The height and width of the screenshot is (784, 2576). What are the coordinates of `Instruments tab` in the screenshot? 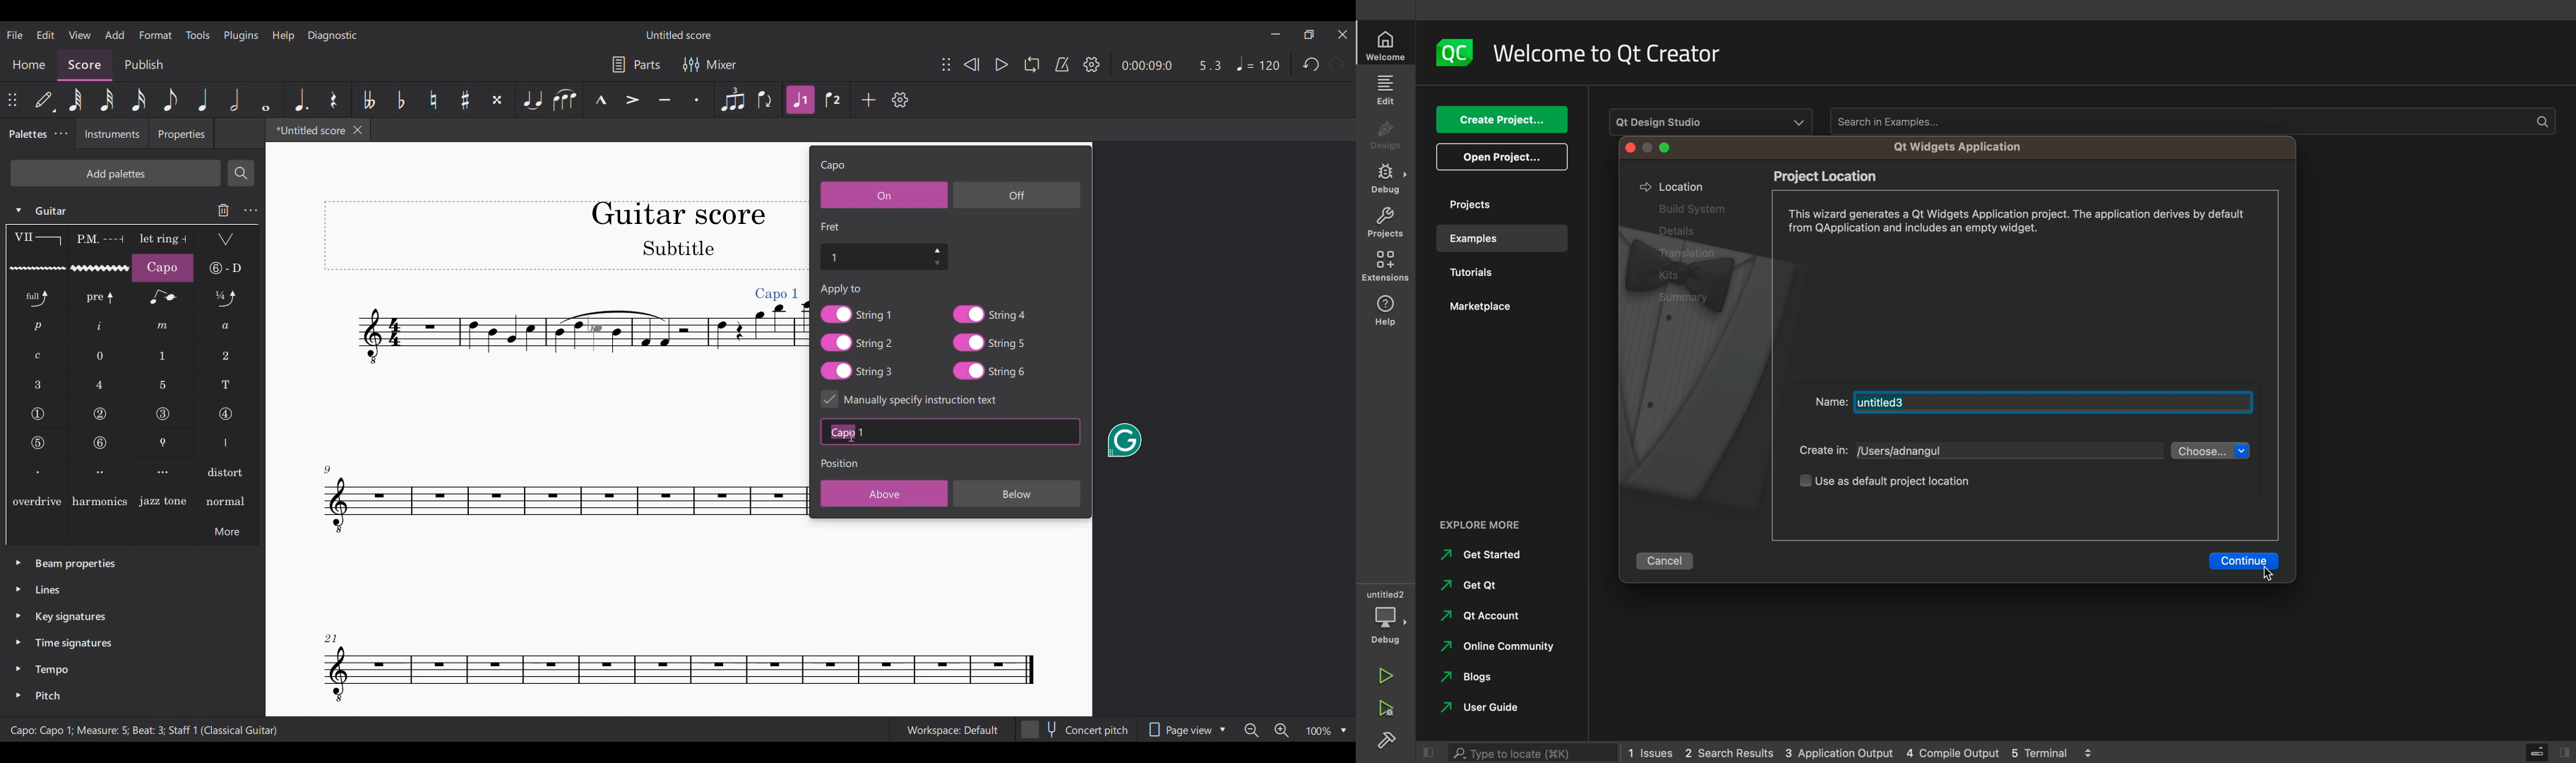 It's located at (112, 134).